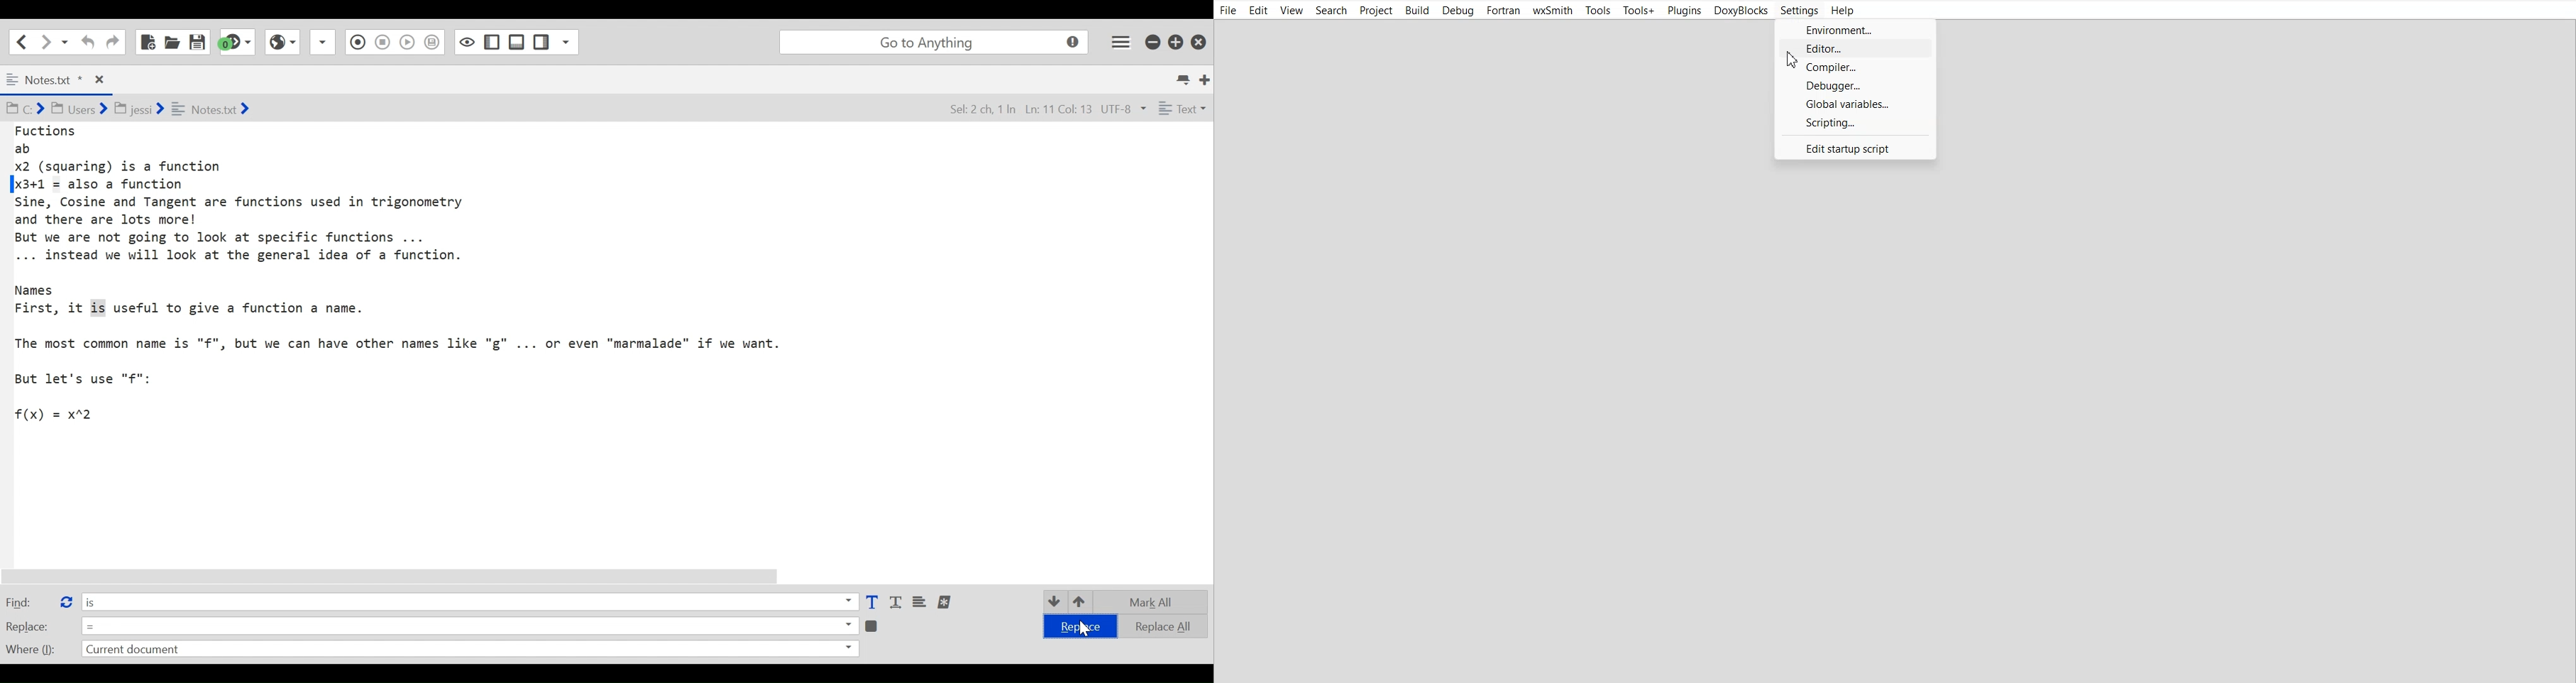 The width and height of the screenshot is (2576, 700). I want to click on Tools+, so click(1638, 11).